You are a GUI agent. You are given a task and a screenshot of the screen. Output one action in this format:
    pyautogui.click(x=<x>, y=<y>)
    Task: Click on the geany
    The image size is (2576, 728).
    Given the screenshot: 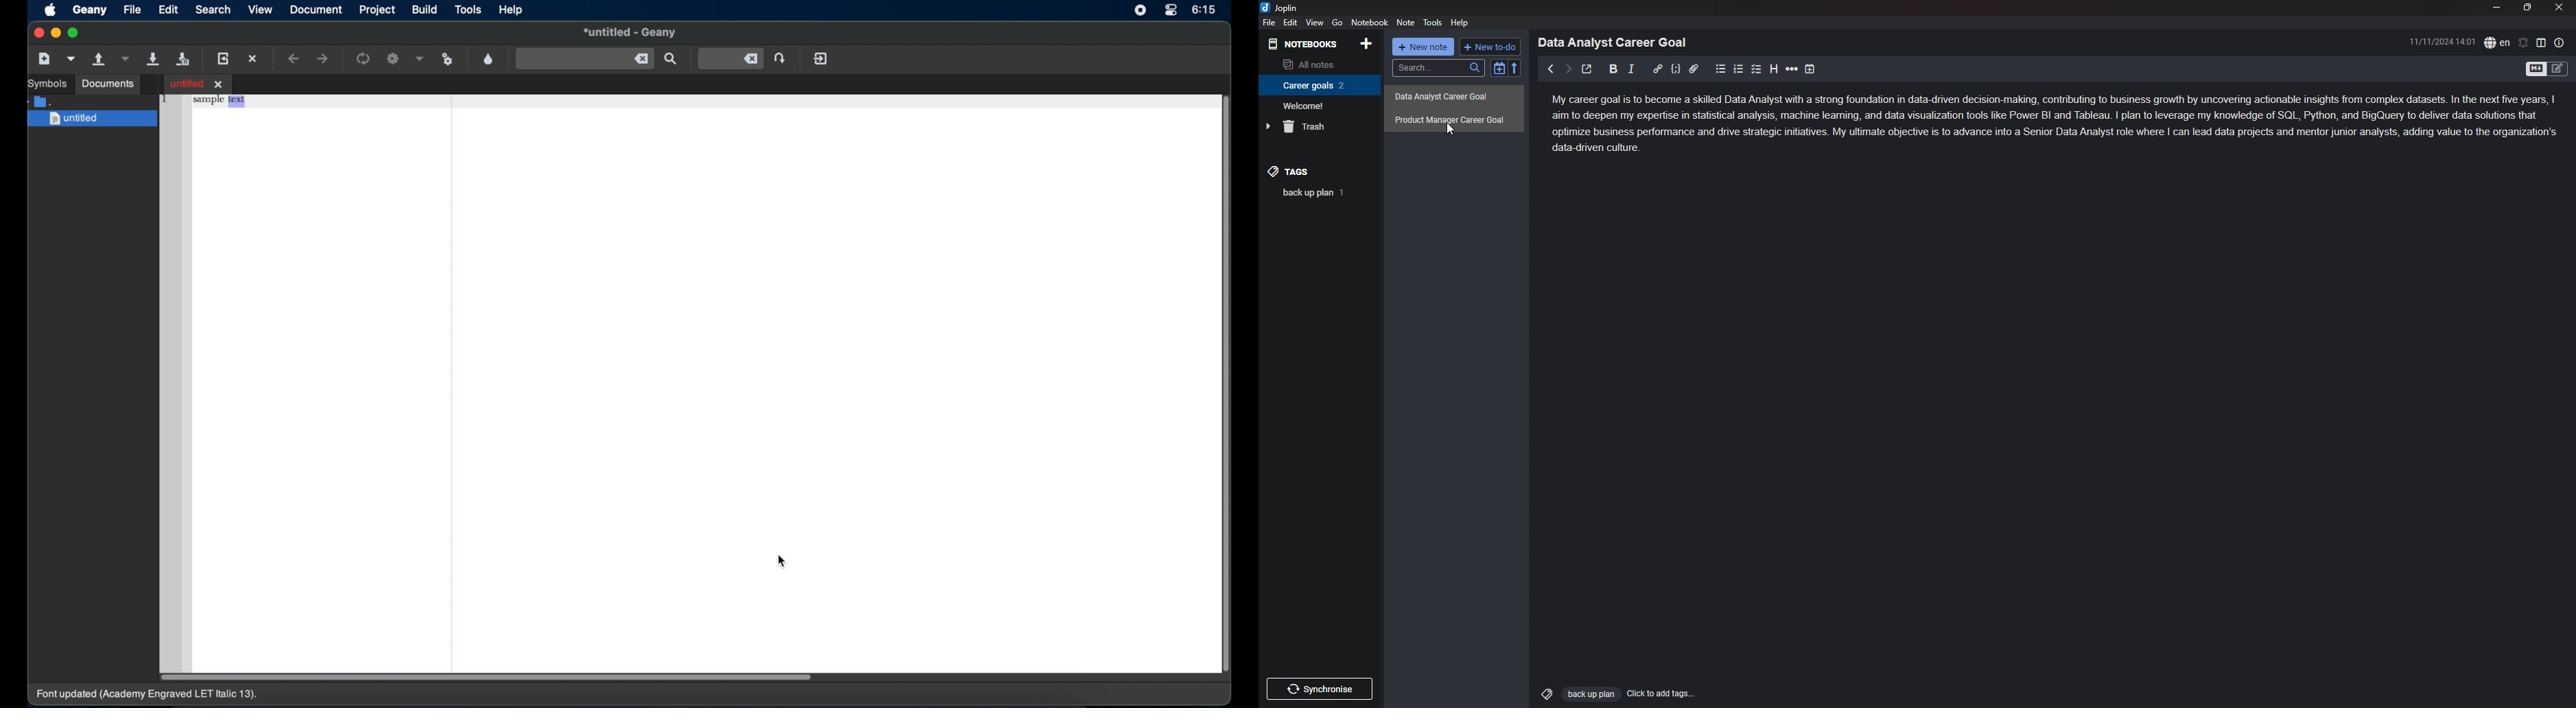 What is the action you would take?
    pyautogui.click(x=90, y=10)
    